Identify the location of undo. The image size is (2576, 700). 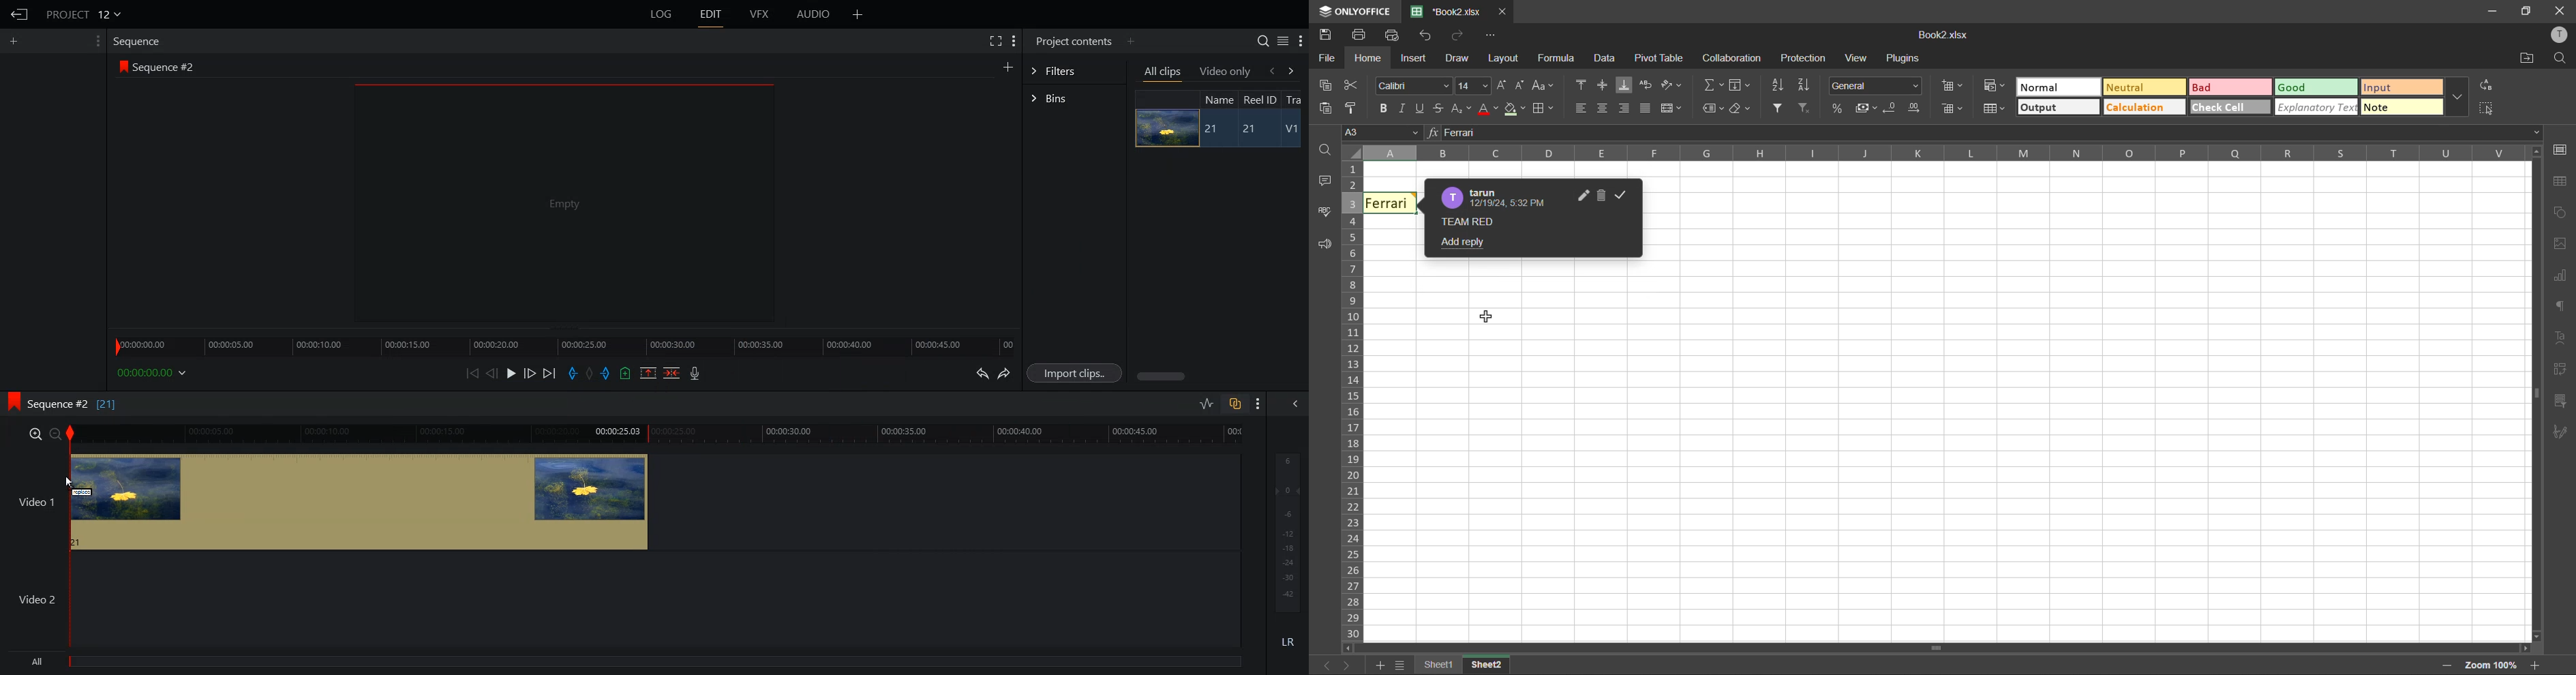
(1426, 34).